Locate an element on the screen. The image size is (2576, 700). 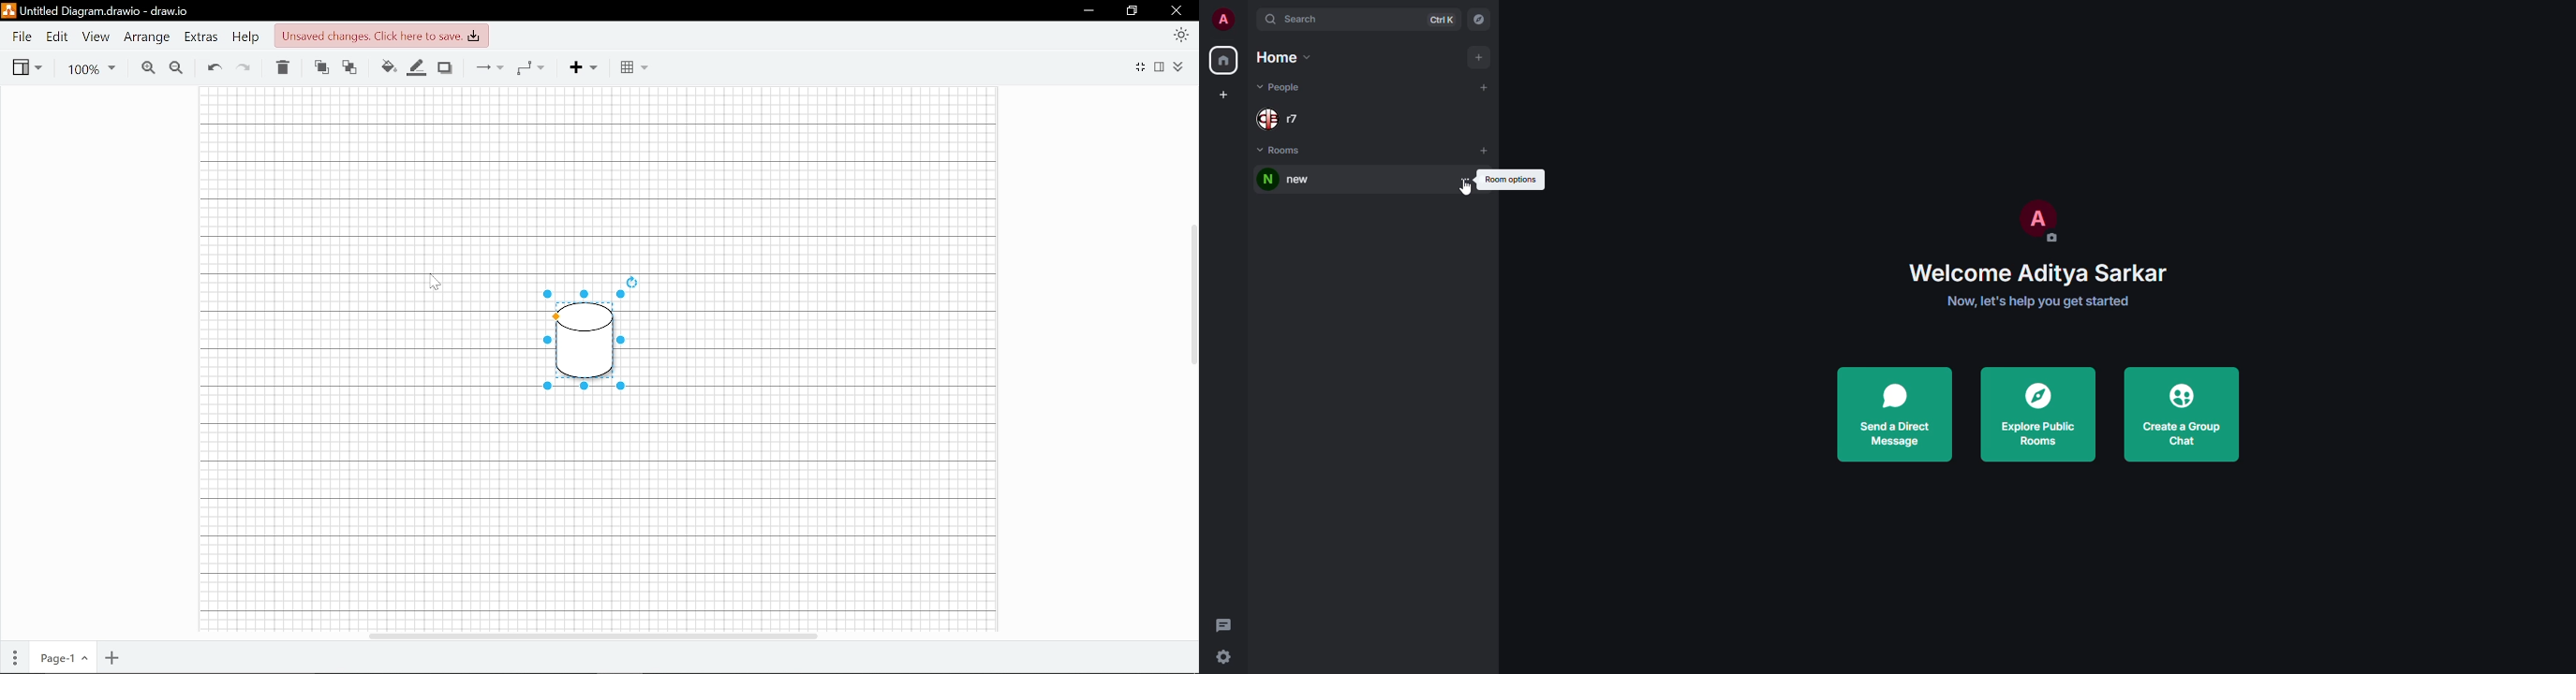
room is located at coordinates (1282, 180).